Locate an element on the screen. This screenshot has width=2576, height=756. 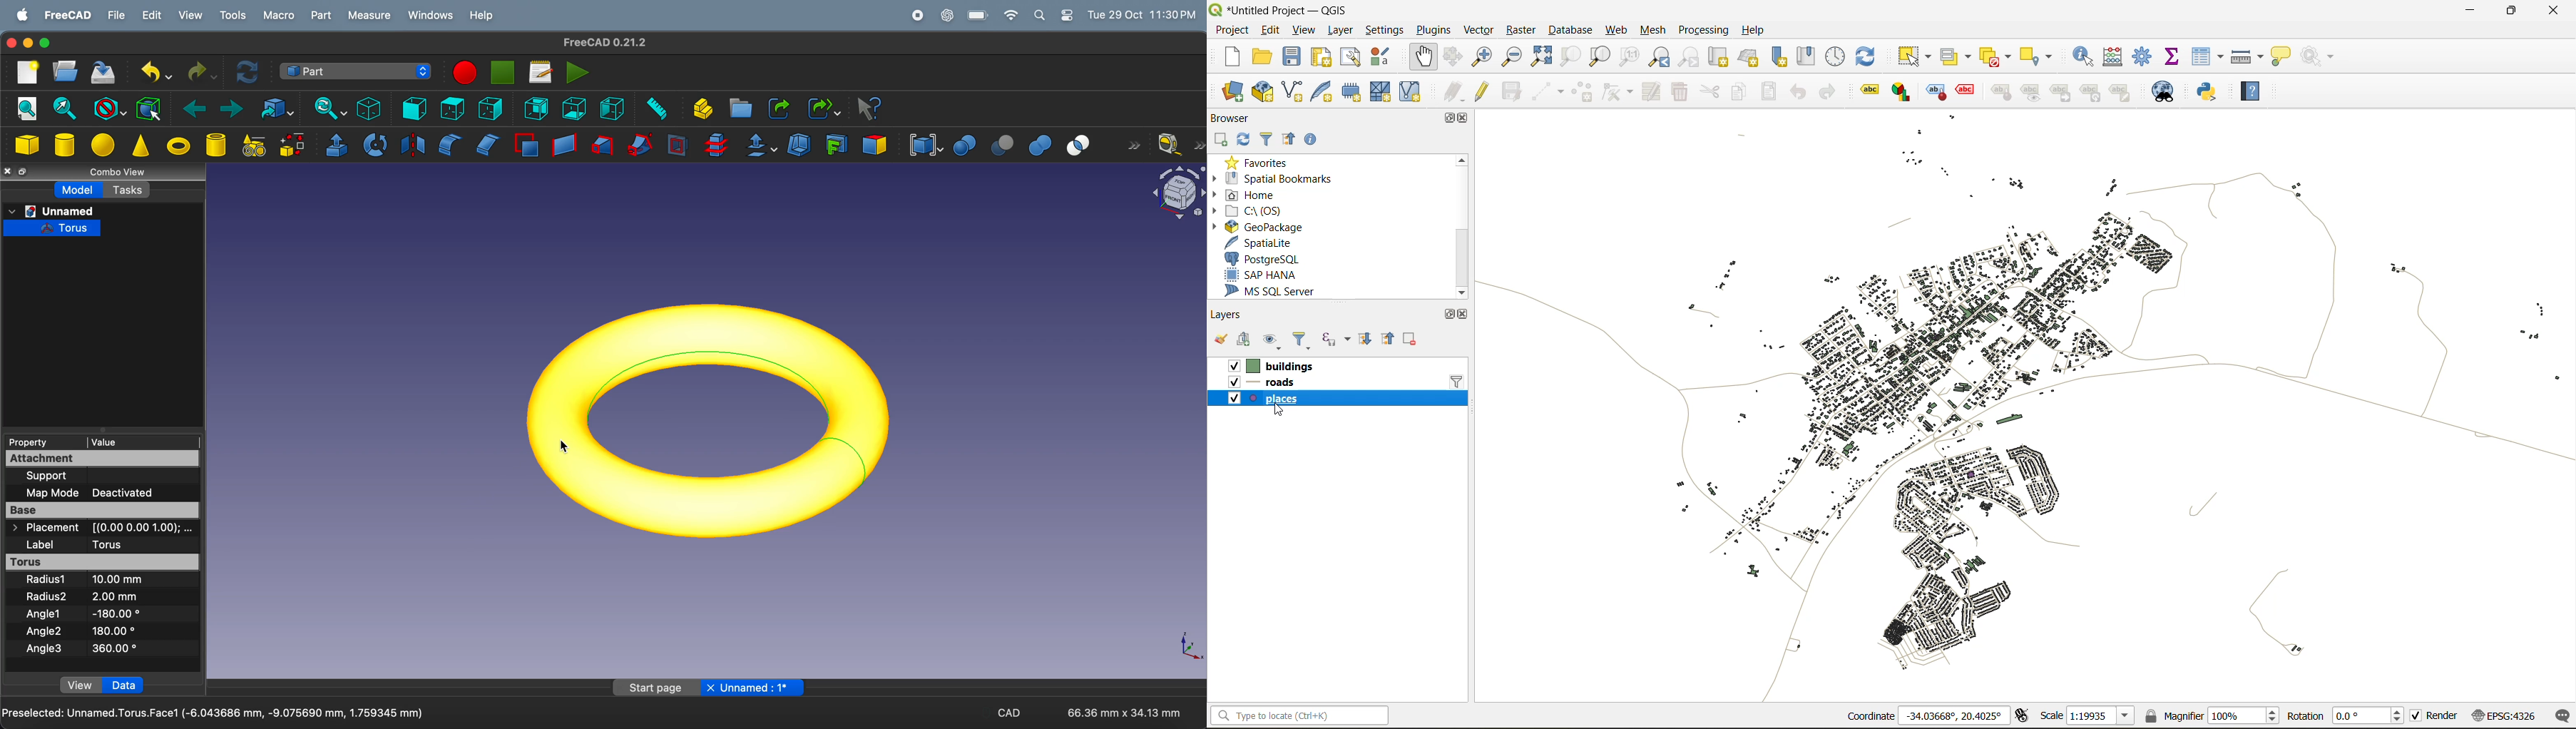
Map Mode Deactivated is located at coordinates (91, 493).